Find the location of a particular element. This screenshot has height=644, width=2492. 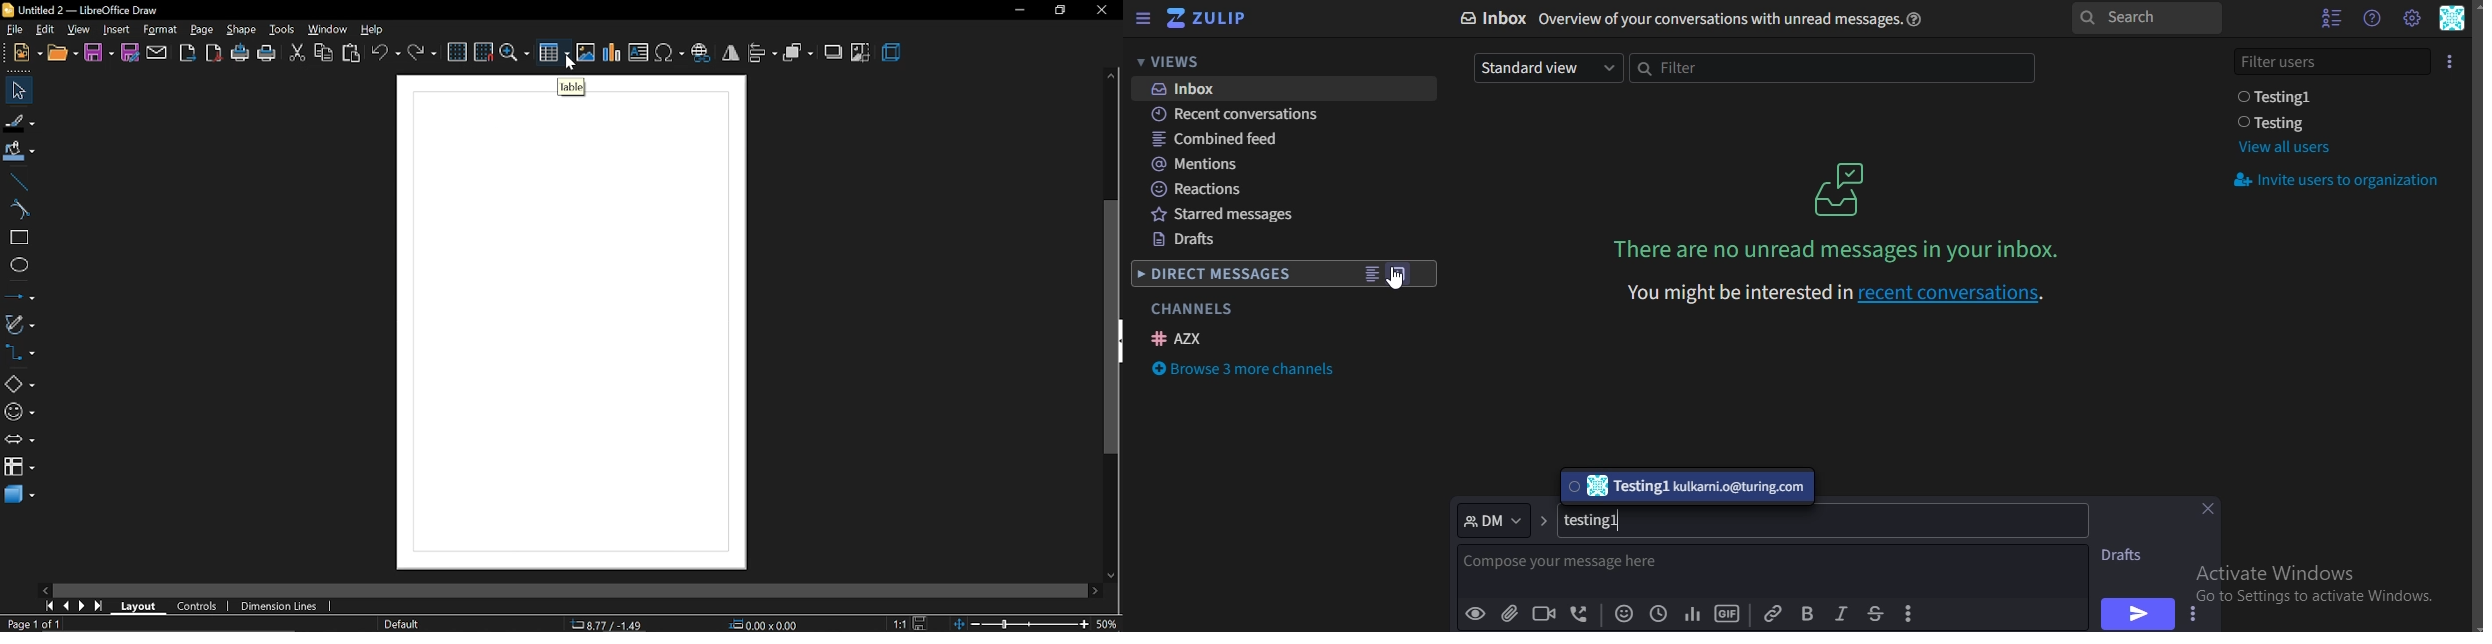

channels is located at coordinates (1191, 309).